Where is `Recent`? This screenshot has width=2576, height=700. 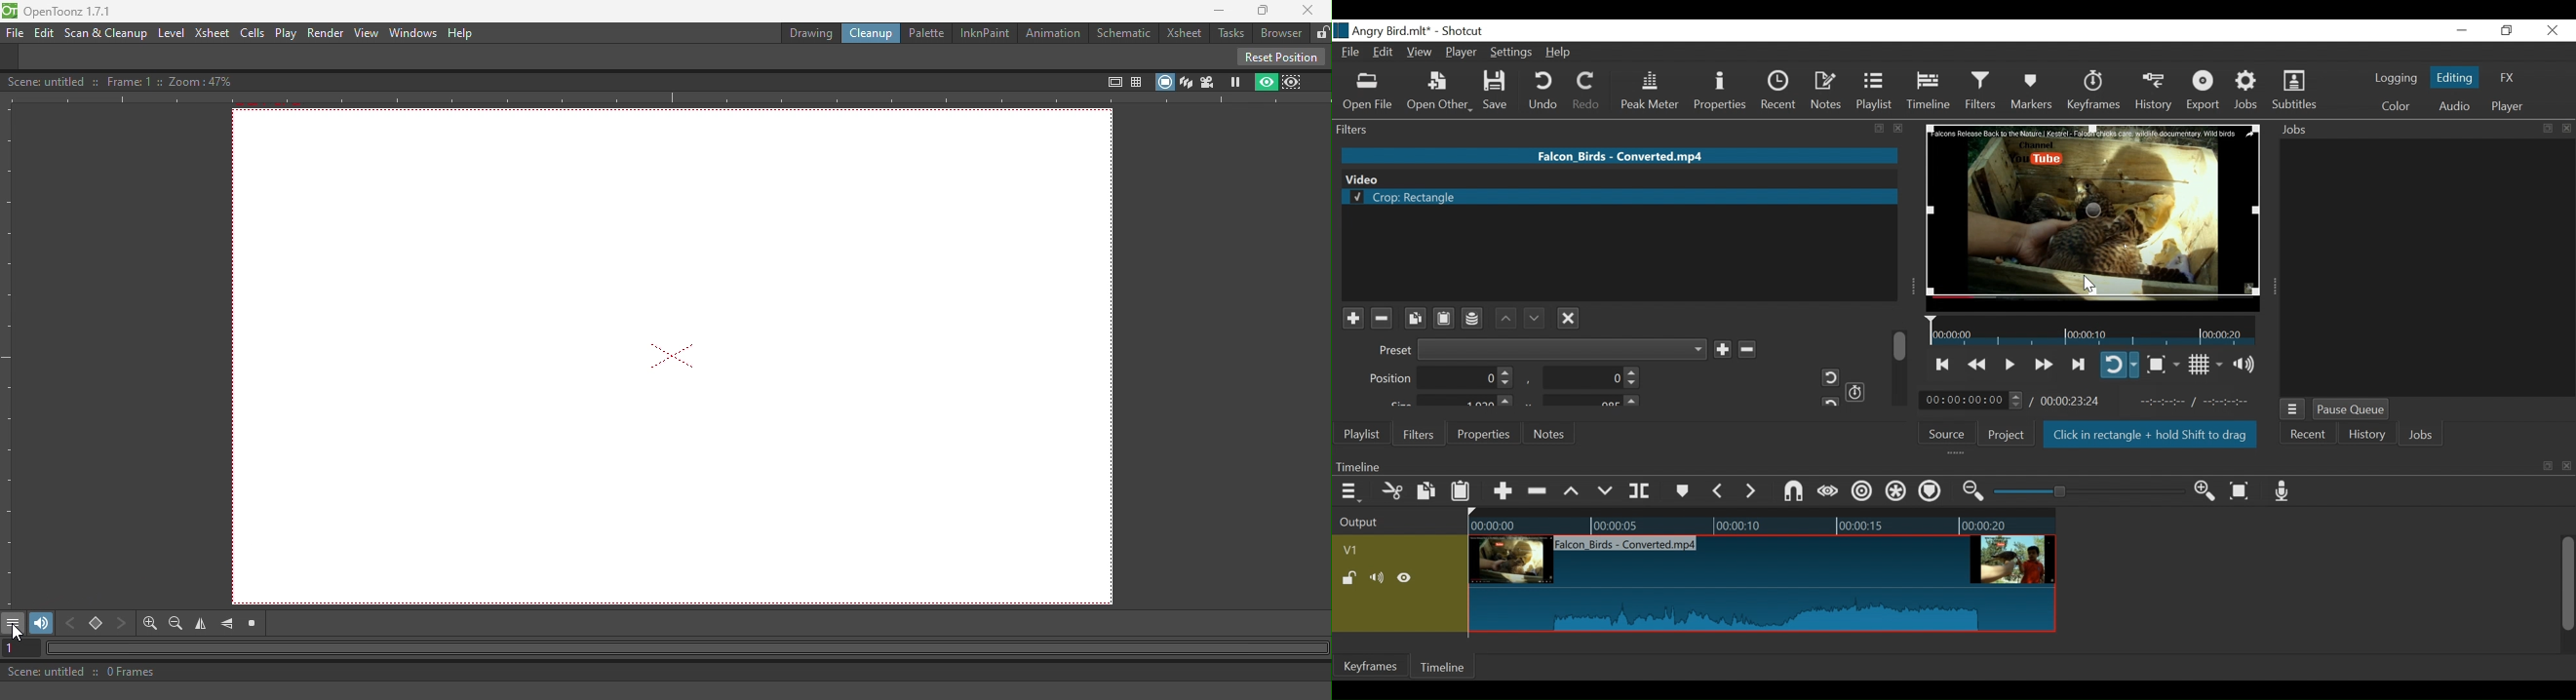
Recent is located at coordinates (1782, 91).